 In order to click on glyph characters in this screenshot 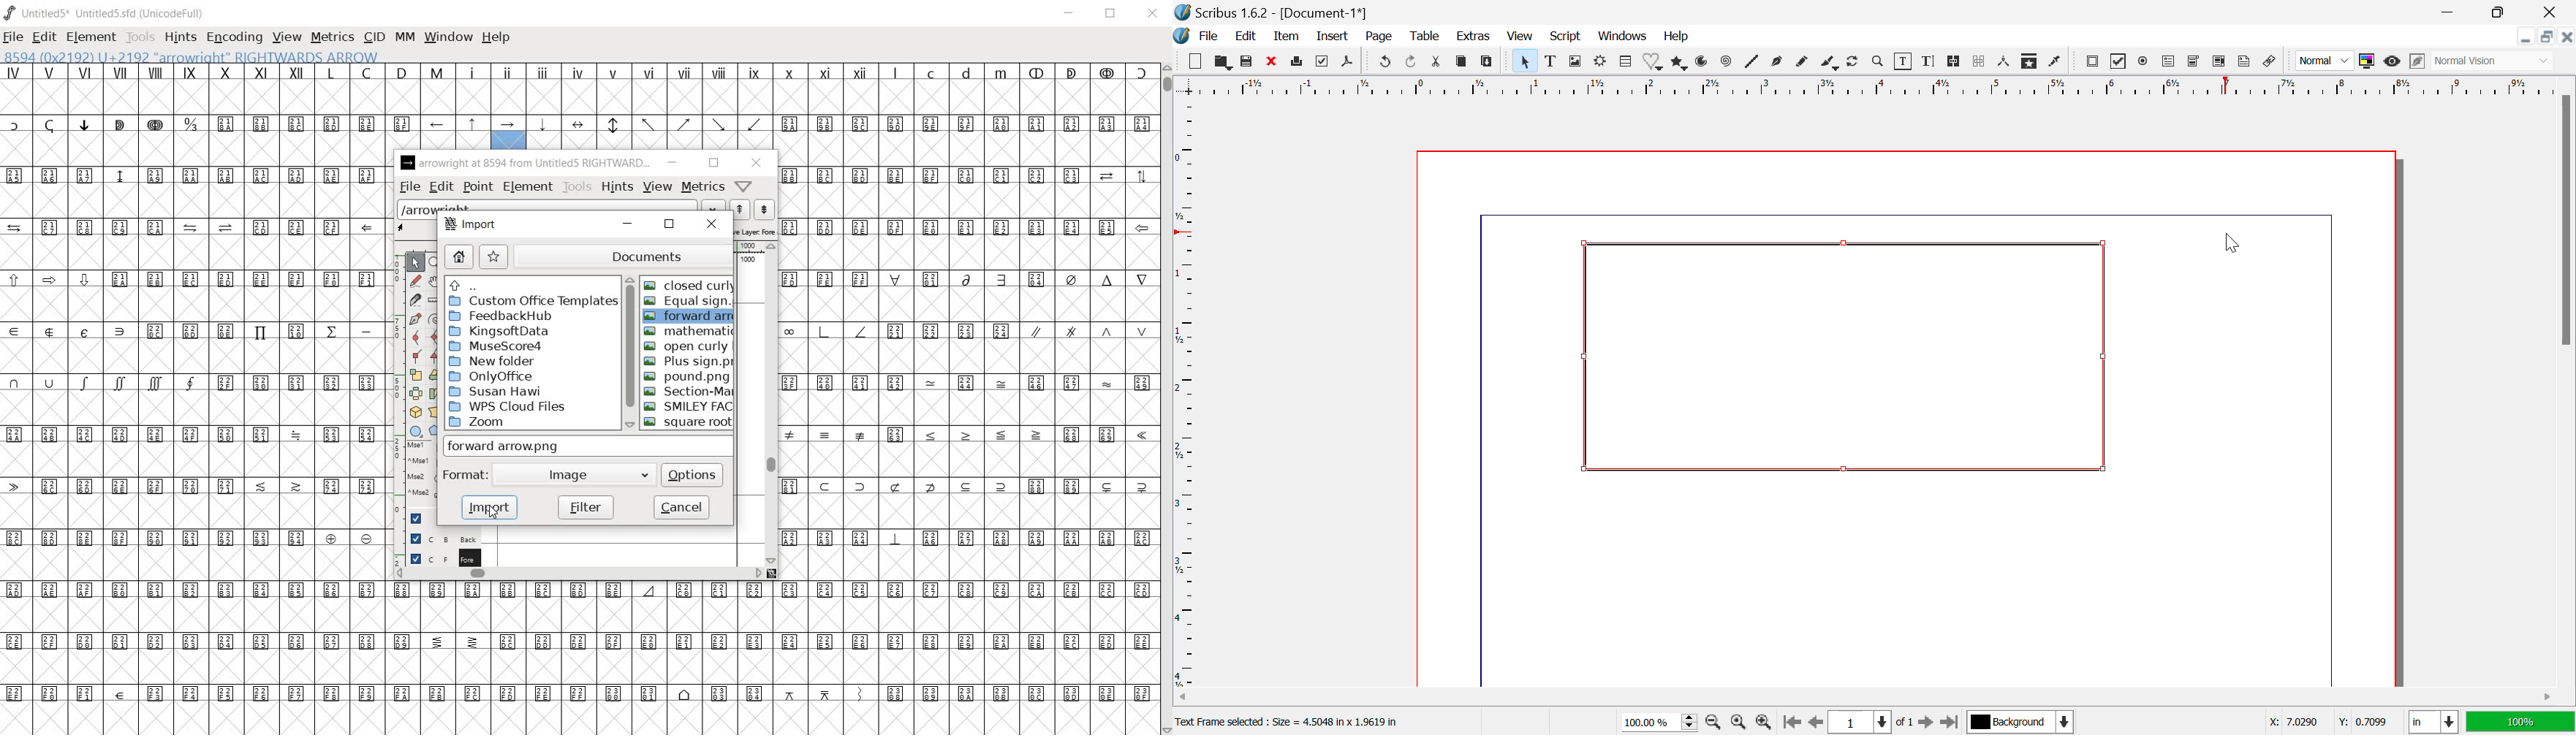, I will do `click(192, 401)`.